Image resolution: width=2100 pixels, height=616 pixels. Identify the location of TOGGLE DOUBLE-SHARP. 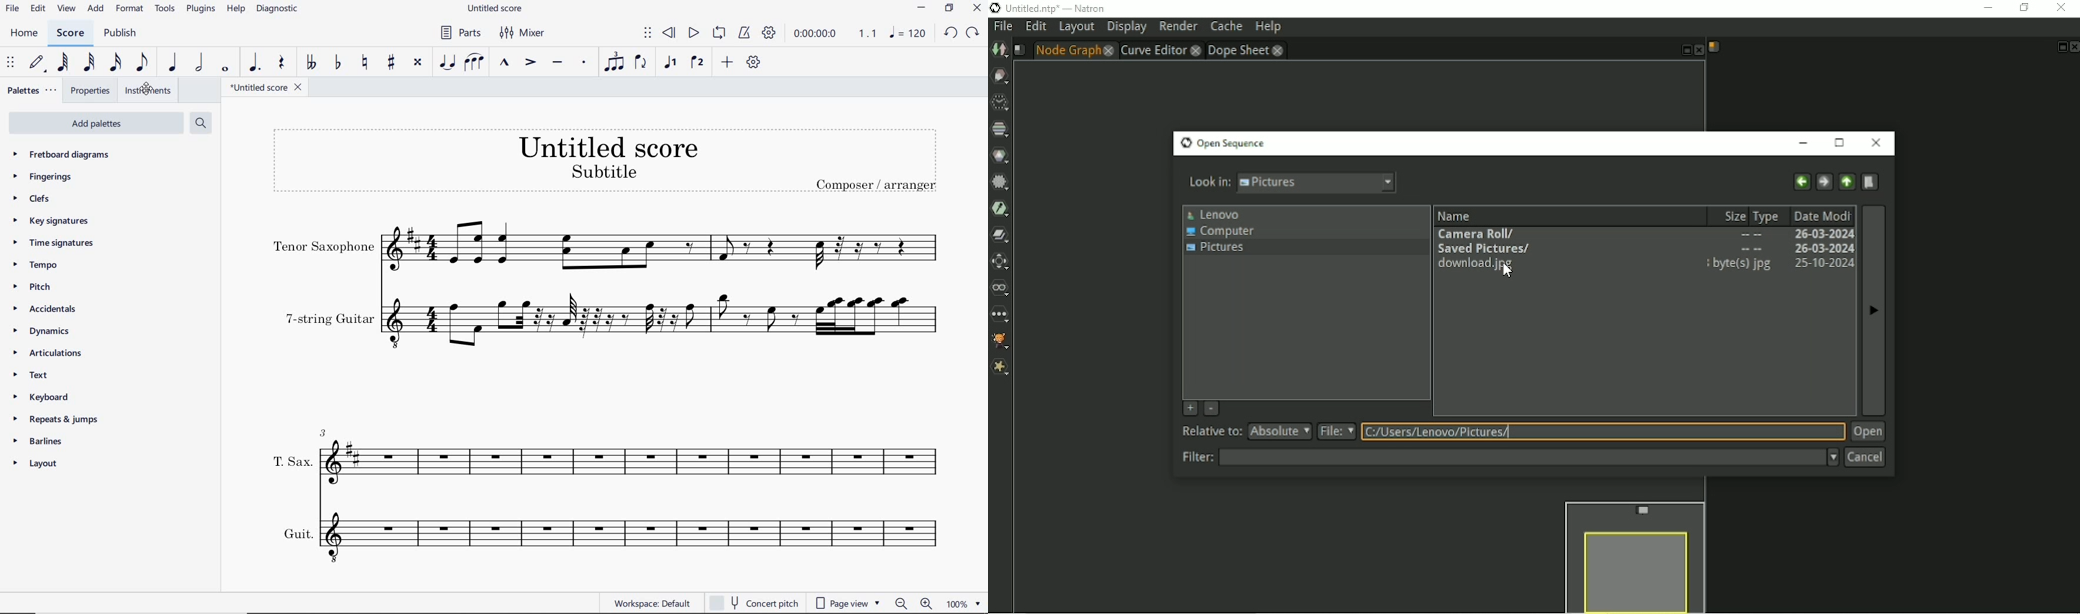
(418, 64).